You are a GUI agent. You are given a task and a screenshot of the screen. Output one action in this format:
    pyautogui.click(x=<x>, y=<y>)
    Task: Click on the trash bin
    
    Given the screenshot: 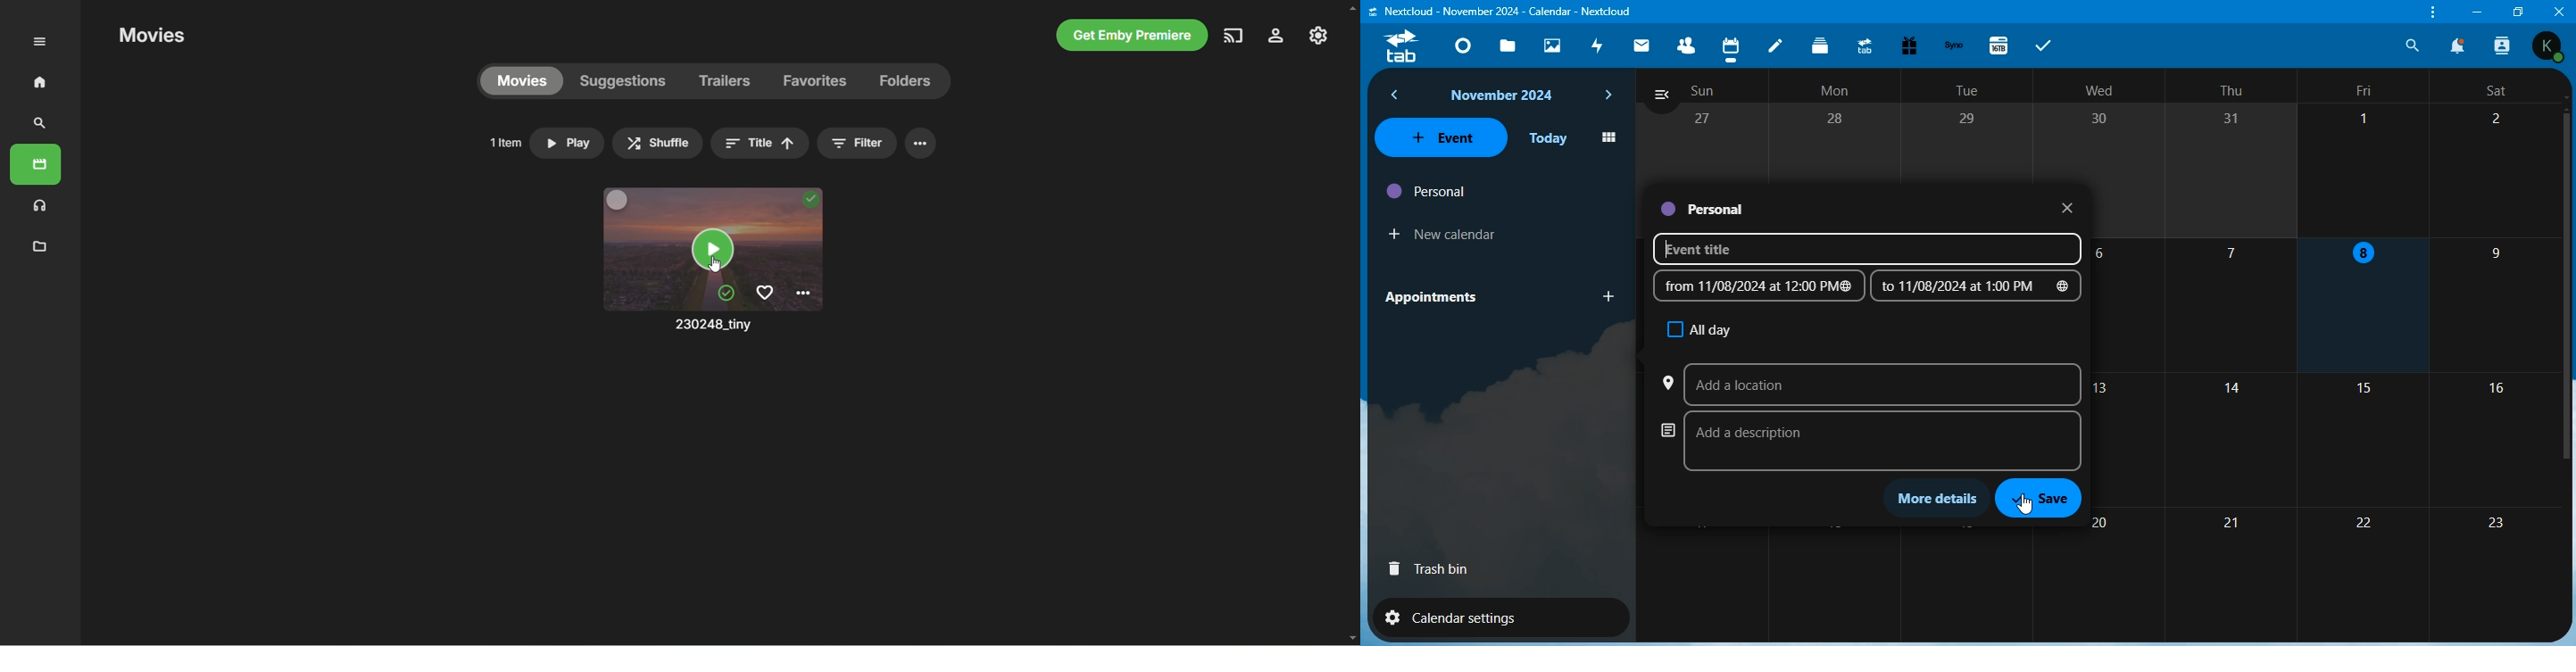 What is the action you would take?
    pyautogui.click(x=1426, y=569)
    